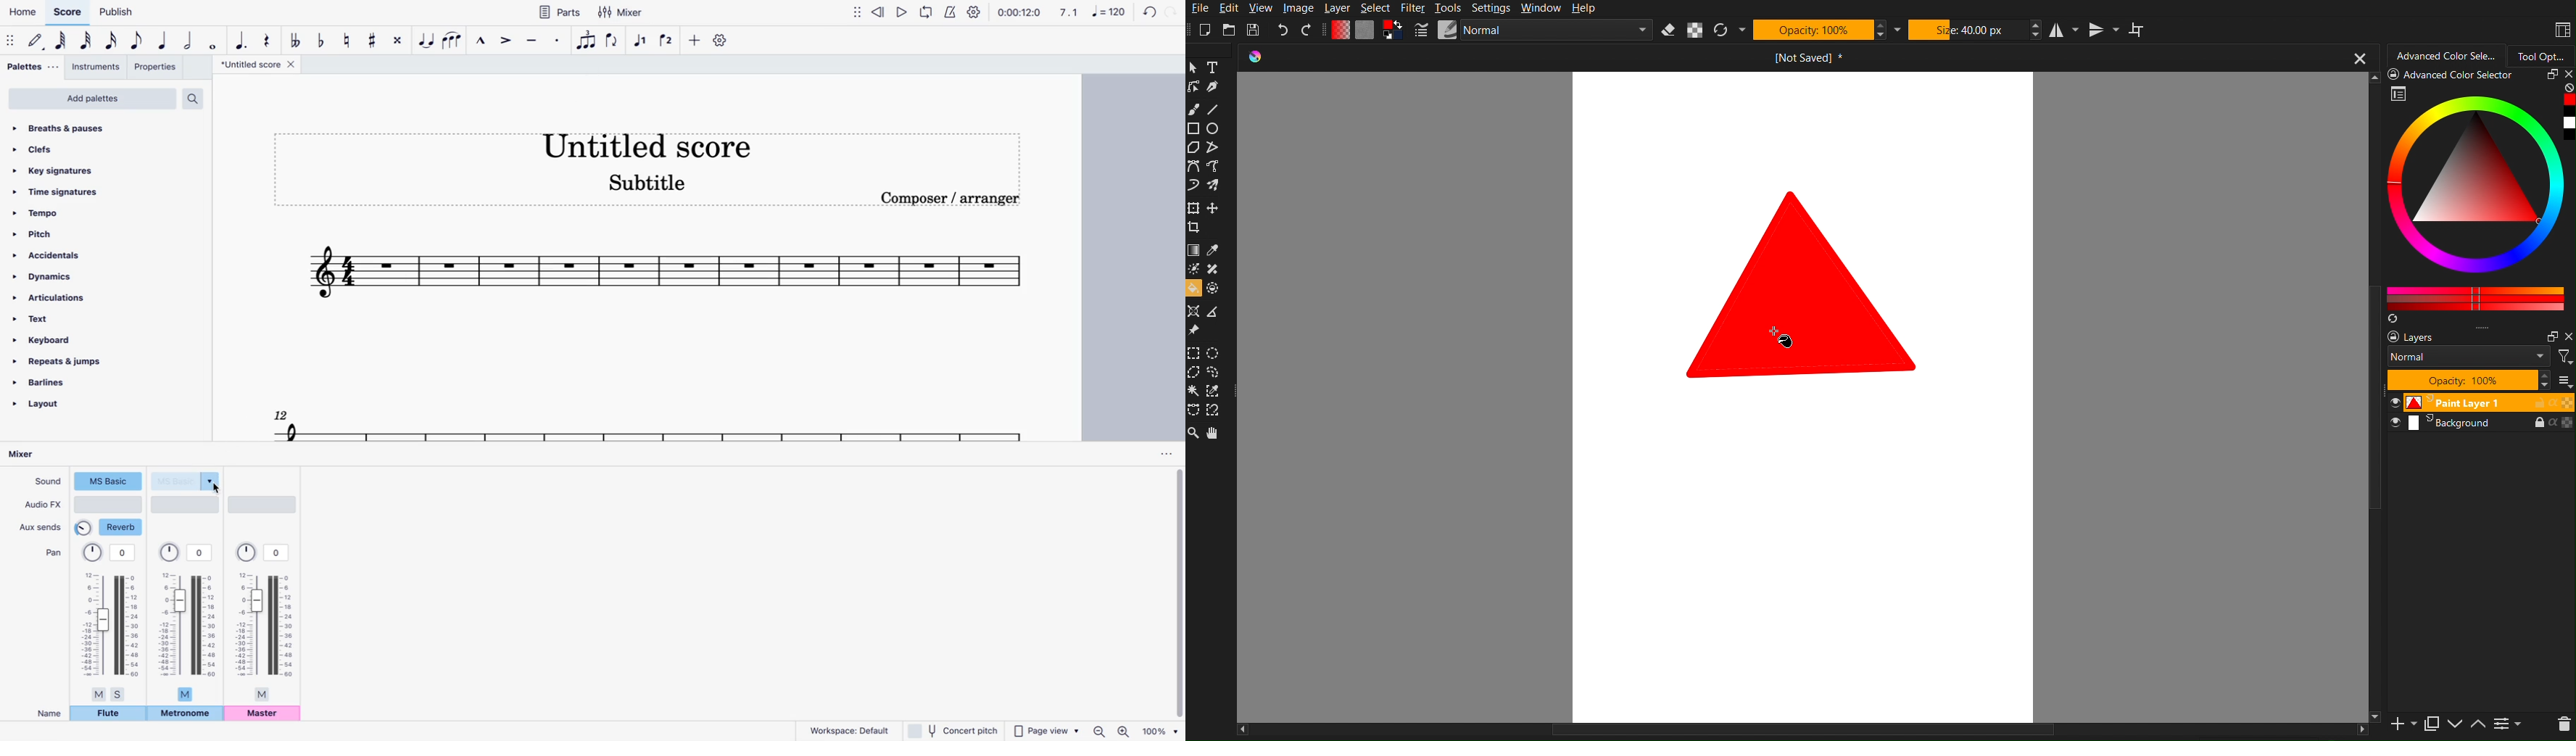 The width and height of the screenshot is (2576, 756). I want to click on crop the image to an area, so click(1196, 228).